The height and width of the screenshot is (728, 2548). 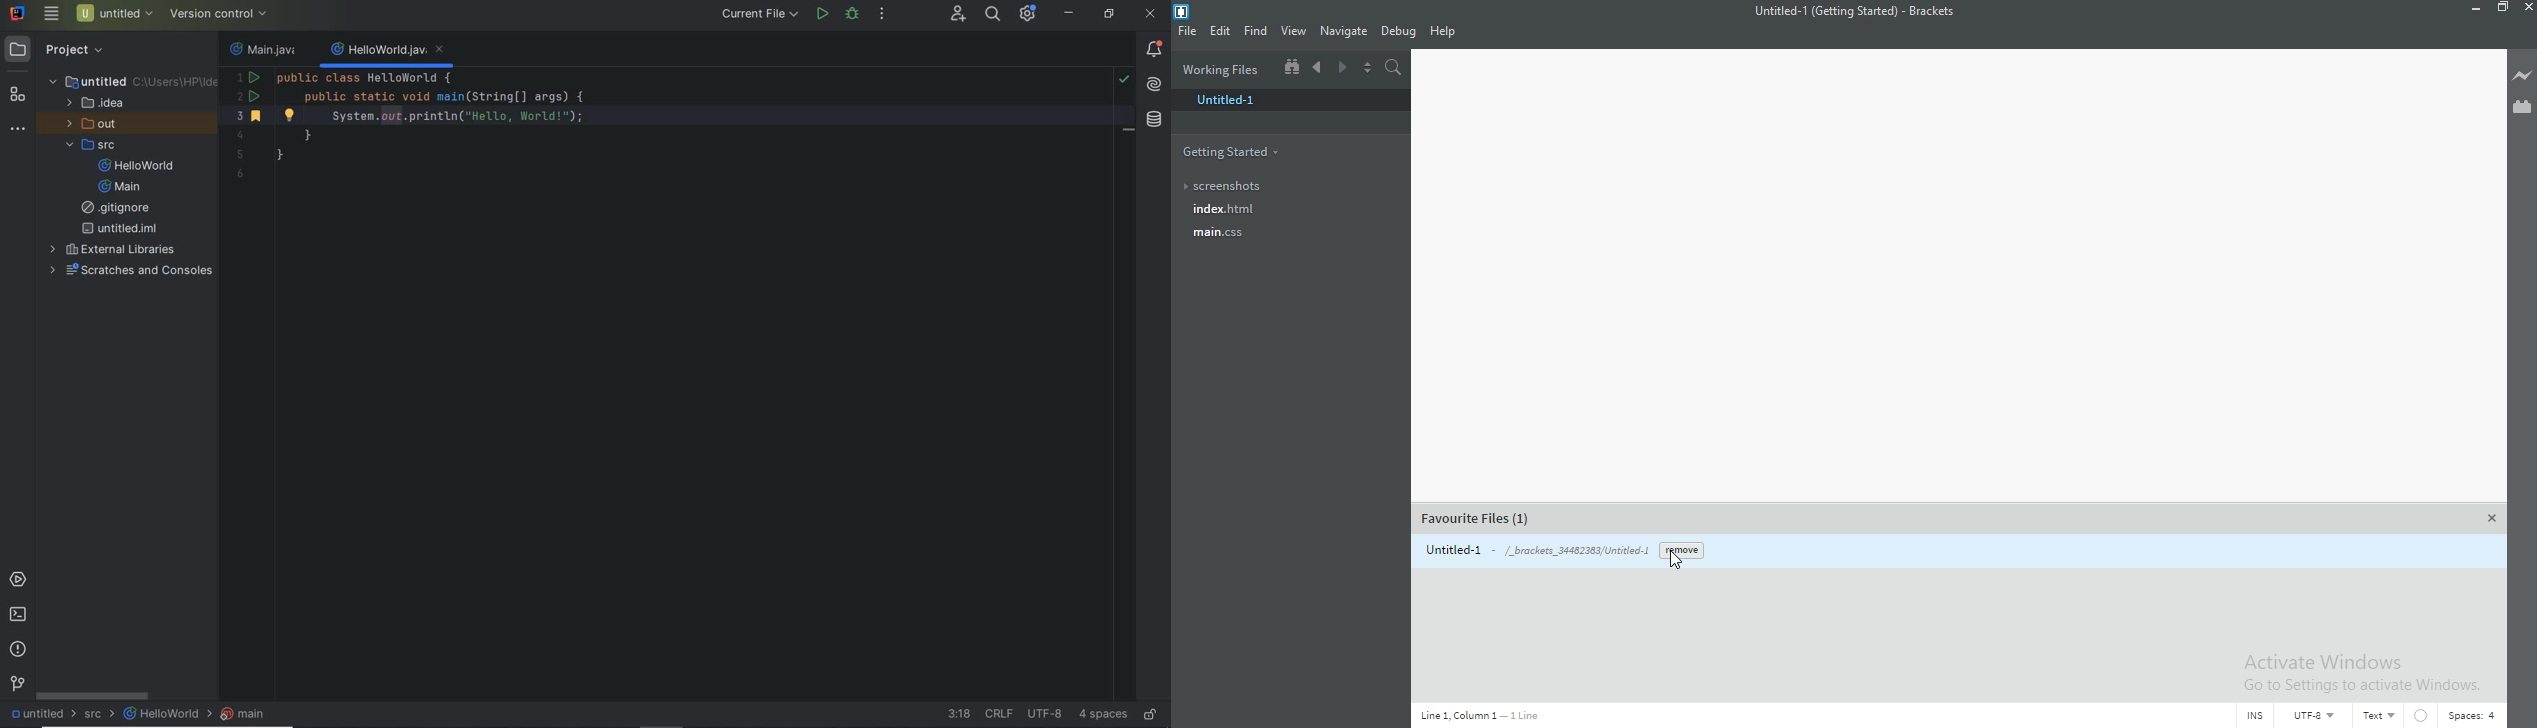 What do you see at coordinates (1182, 11) in the screenshot?
I see `logo` at bounding box center [1182, 11].